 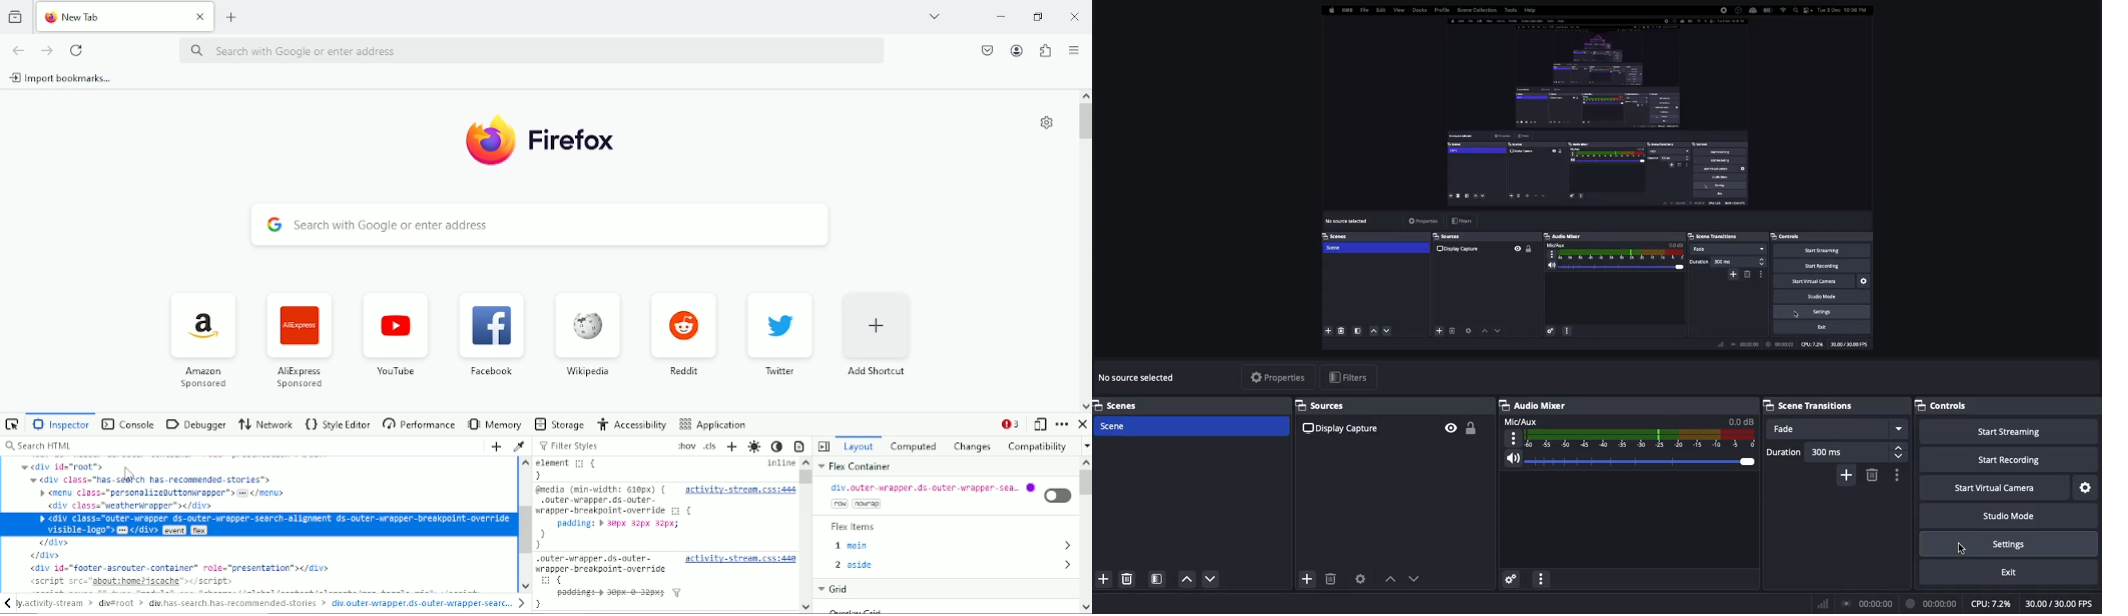 What do you see at coordinates (586, 336) in the screenshot?
I see `Wikipedia` at bounding box center [586, 336].